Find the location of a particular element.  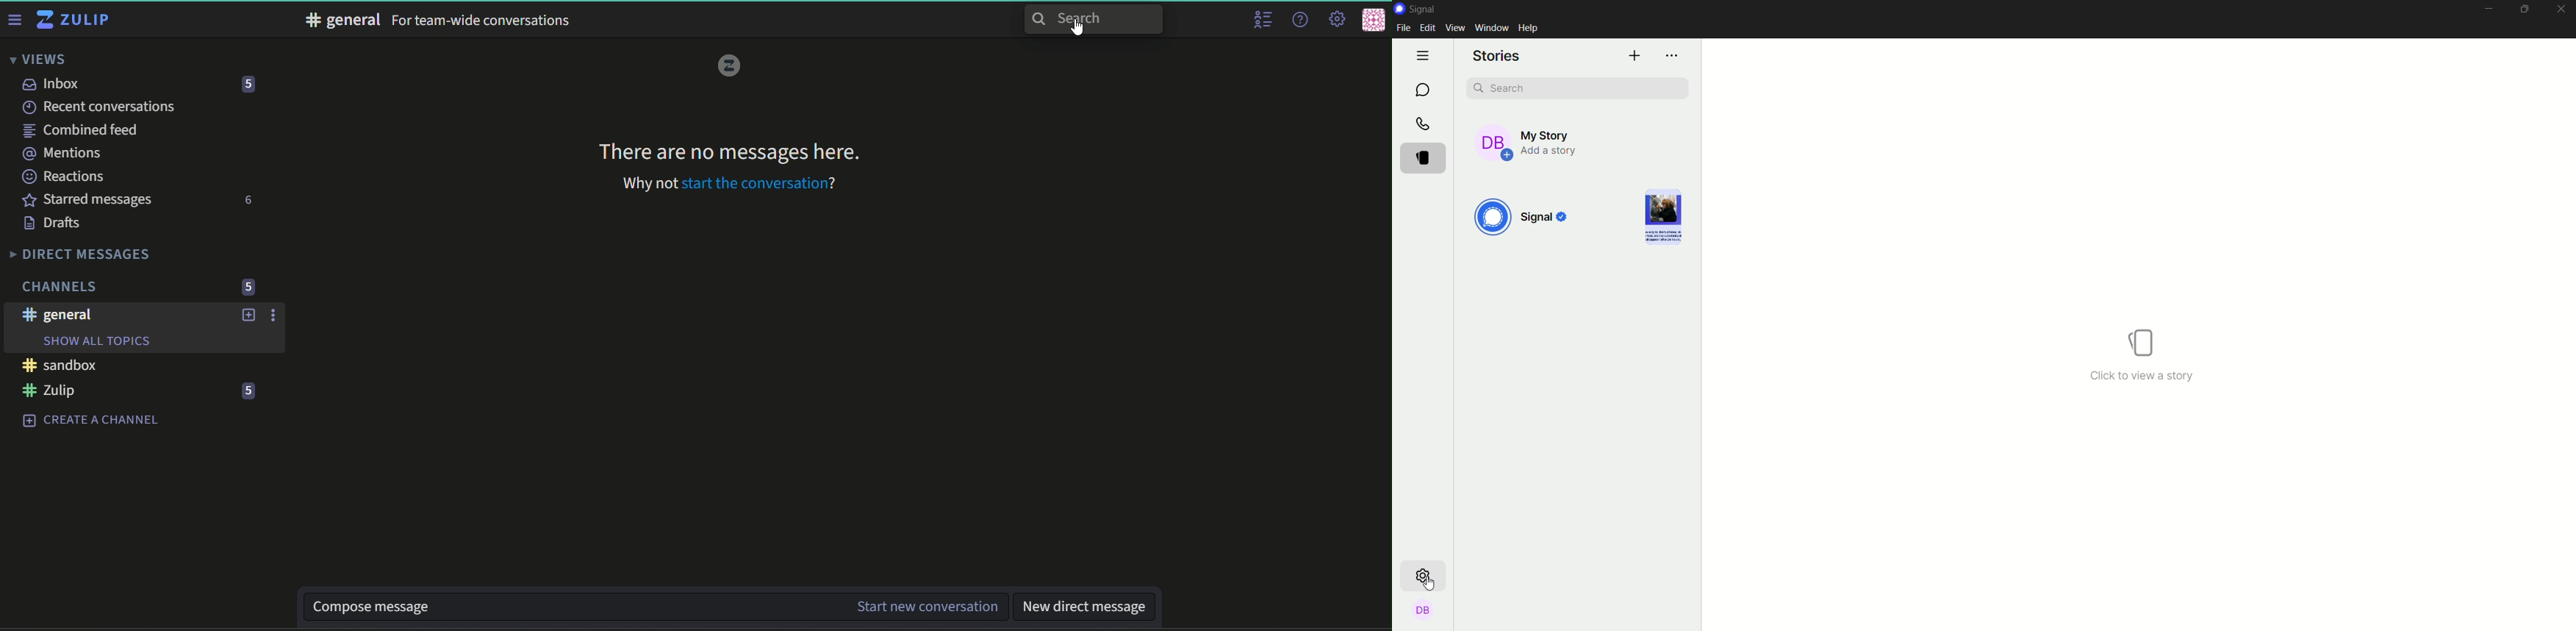

combined feed is located at coordinates (80, 130).